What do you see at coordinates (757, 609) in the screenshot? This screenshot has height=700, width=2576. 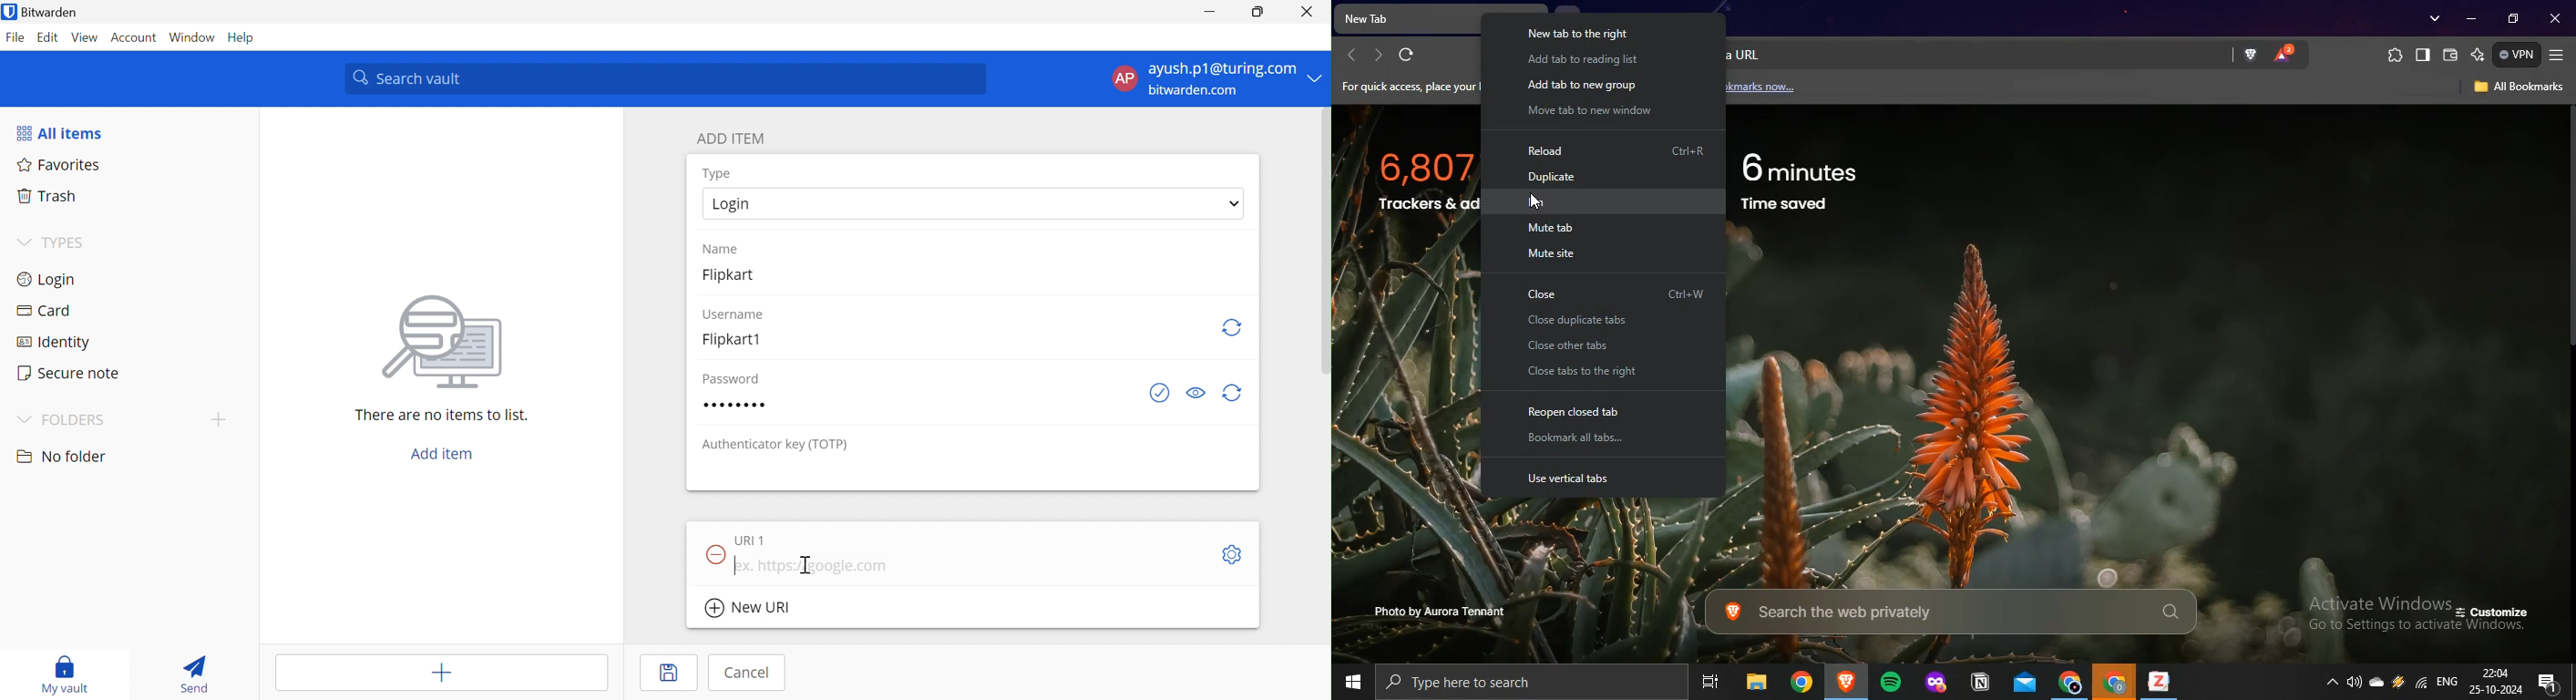 I see `New URL` at bounding box center [757, 609].